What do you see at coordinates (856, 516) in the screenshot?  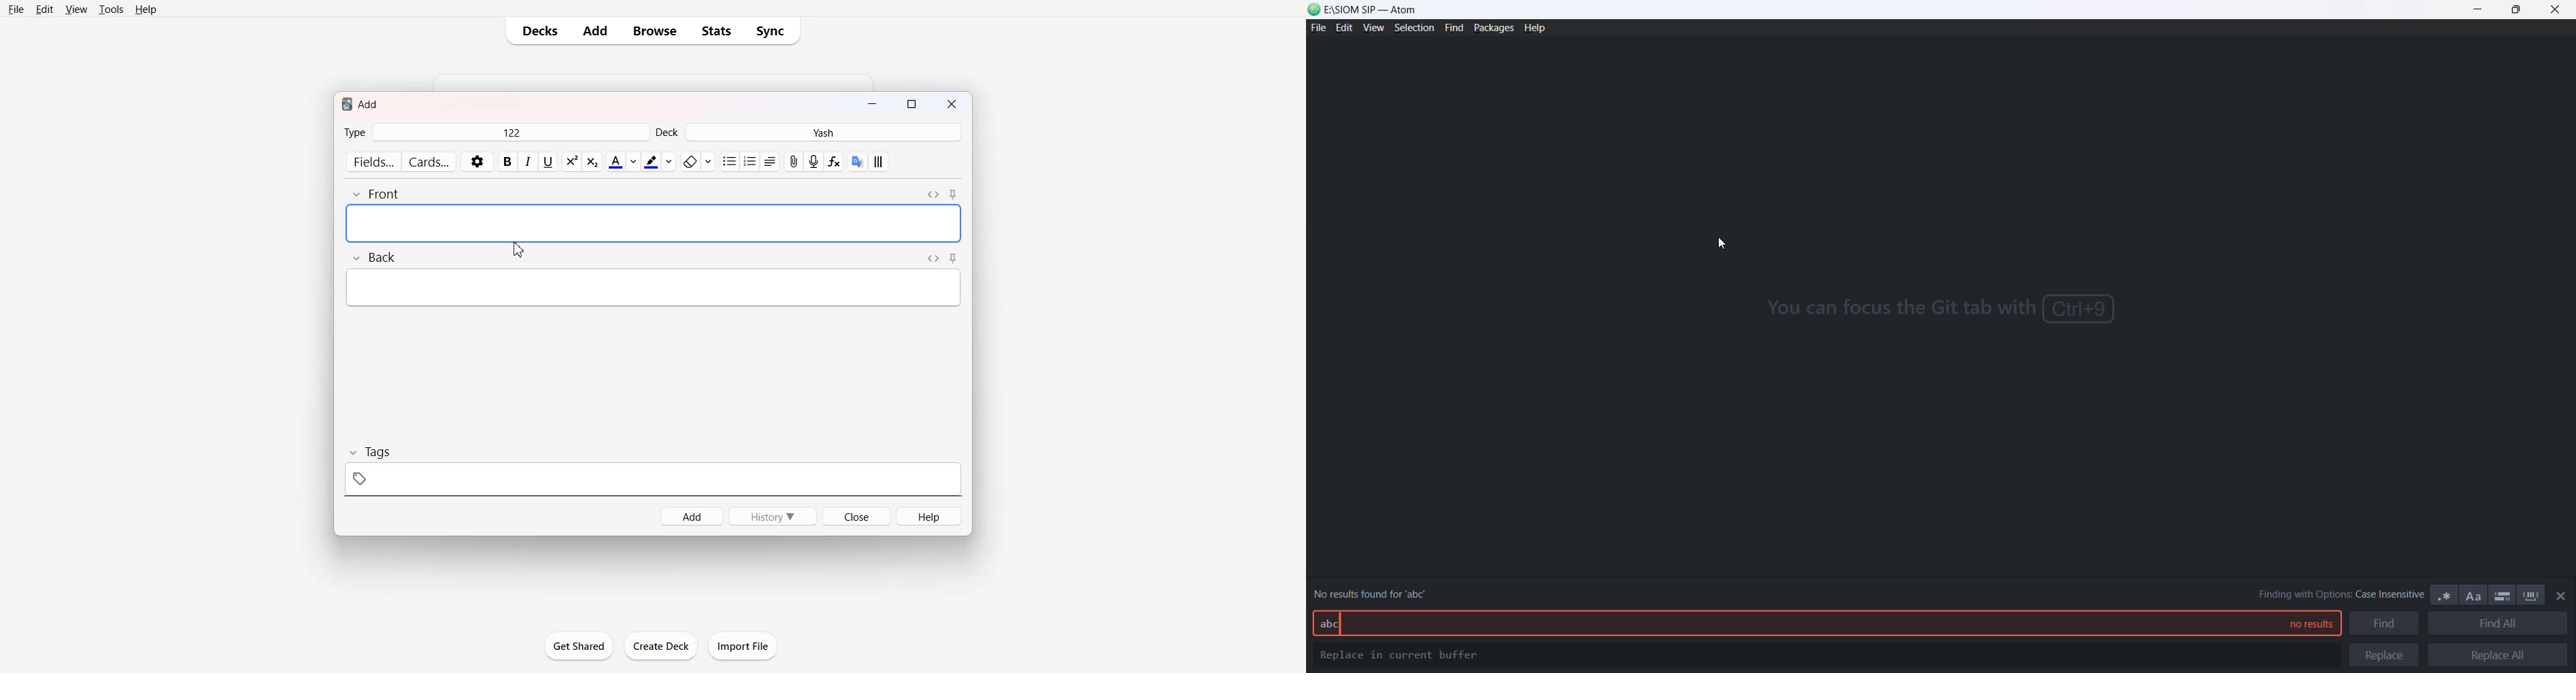 I see `Close` at bounding box center [856, 516].